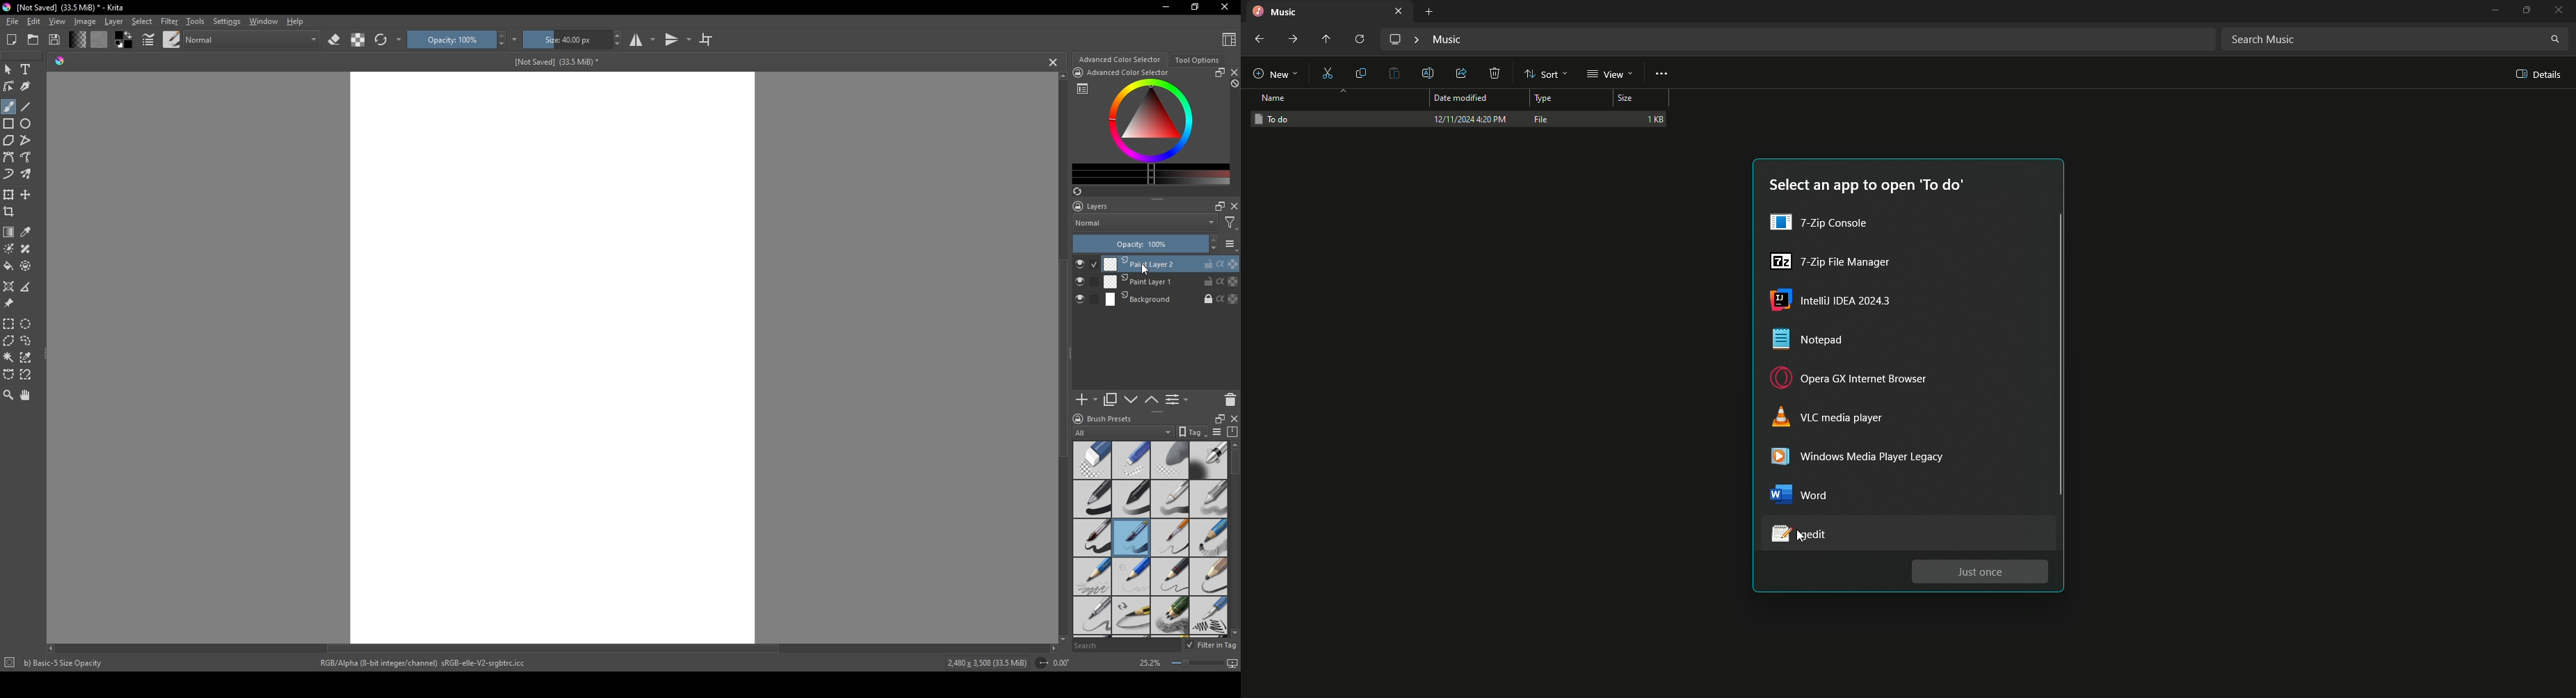 This screenshot has width=2576, height=700. I want to click on Content, so click(1230, 39).